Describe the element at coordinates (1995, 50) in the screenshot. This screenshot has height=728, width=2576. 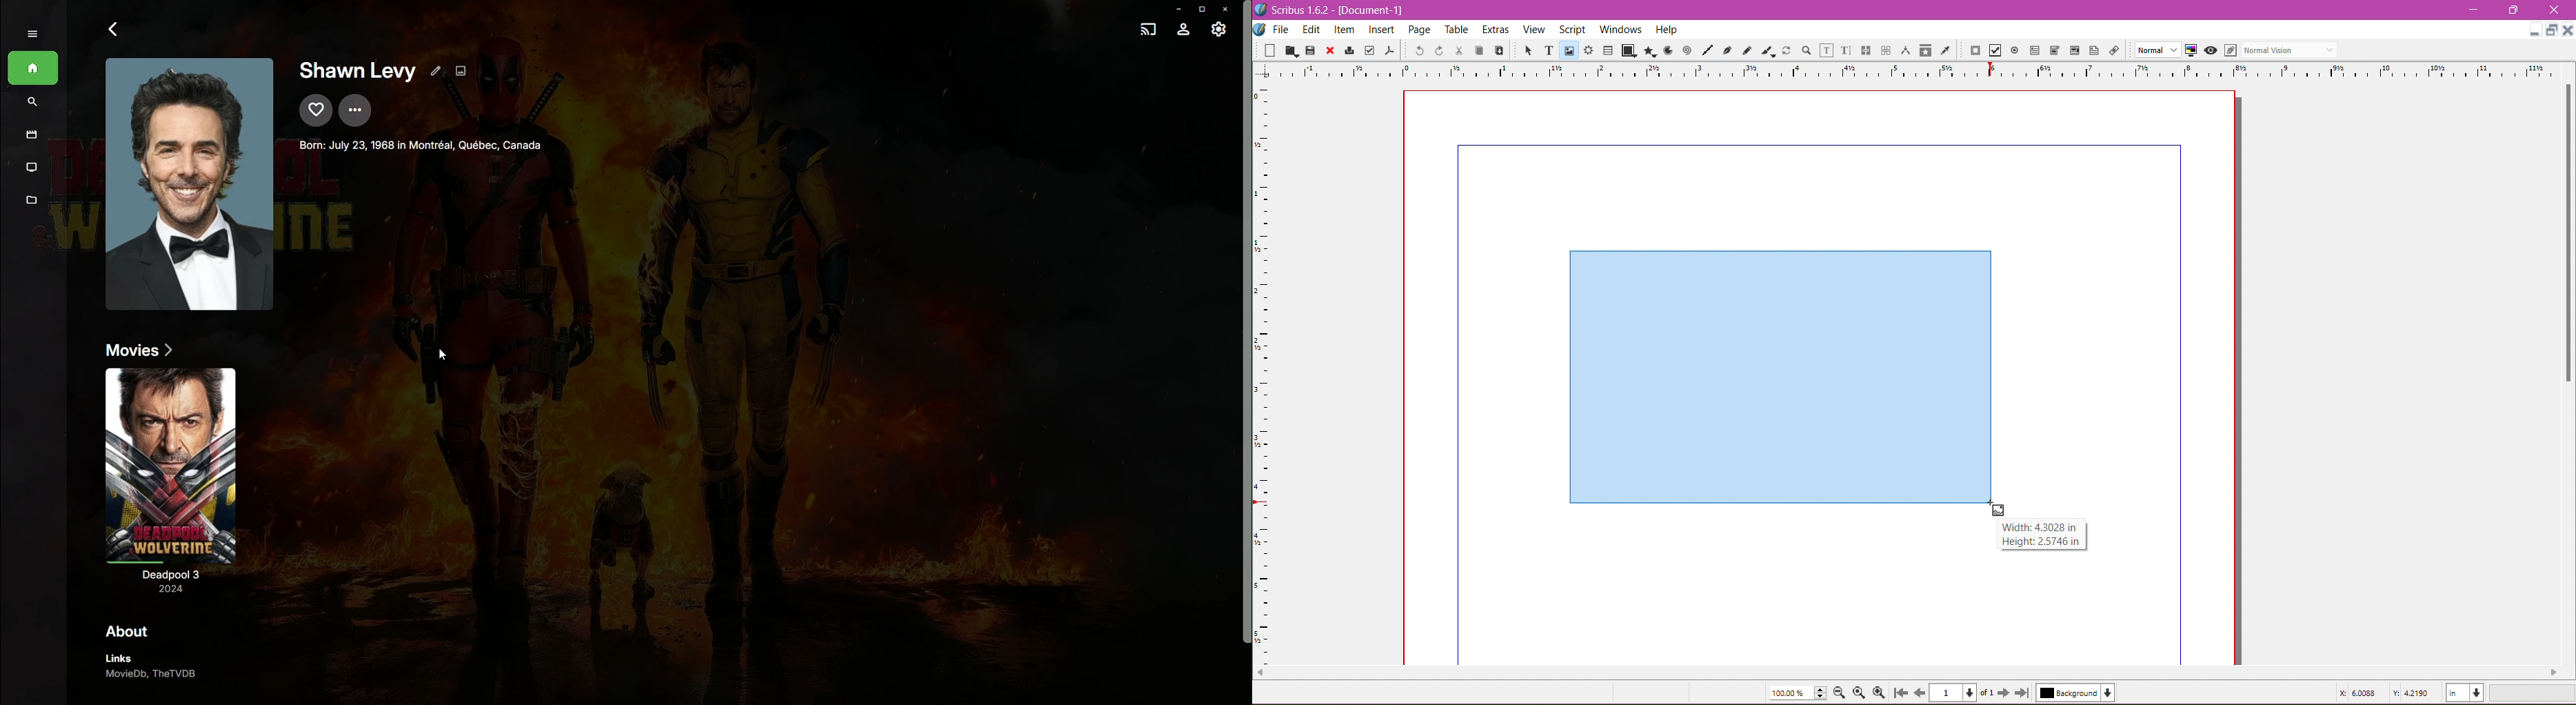
I see `PDF Check Box` at that location.